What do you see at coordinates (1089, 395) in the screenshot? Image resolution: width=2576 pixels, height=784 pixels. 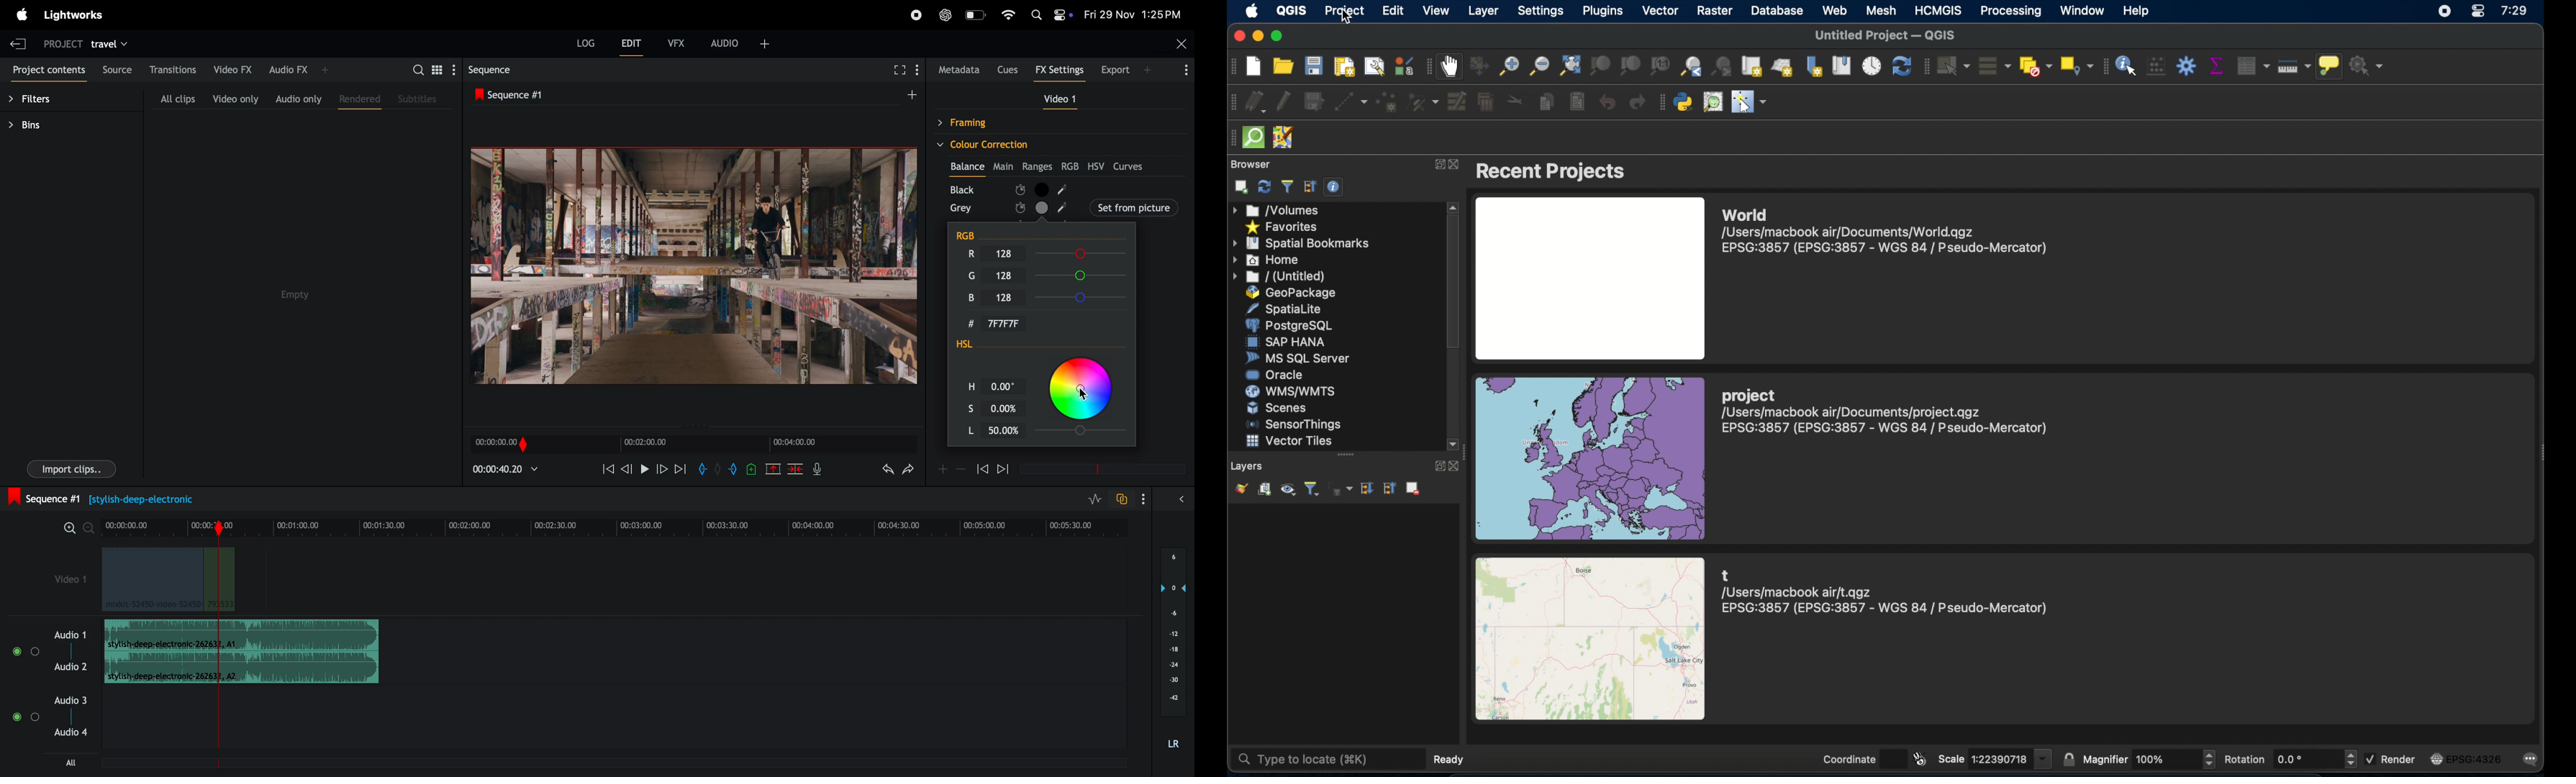 I see `cursor` at bounding box center [1089, 395].